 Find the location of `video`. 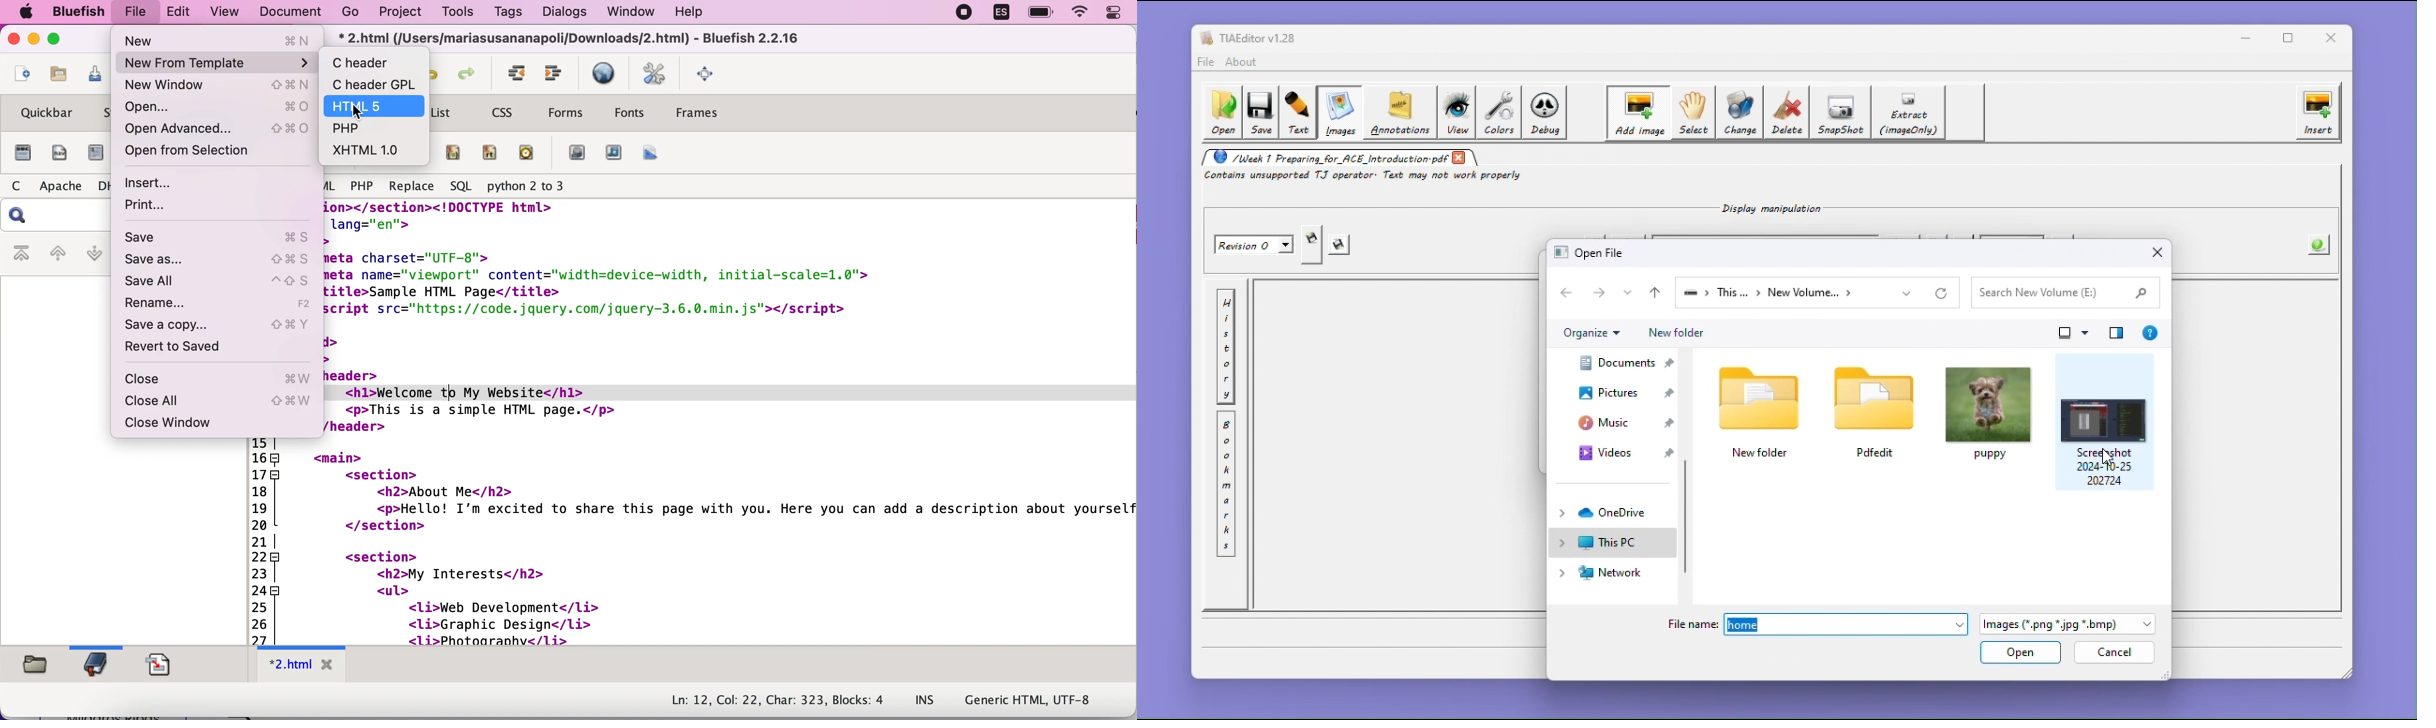

video is located at coordinates (576, 154).